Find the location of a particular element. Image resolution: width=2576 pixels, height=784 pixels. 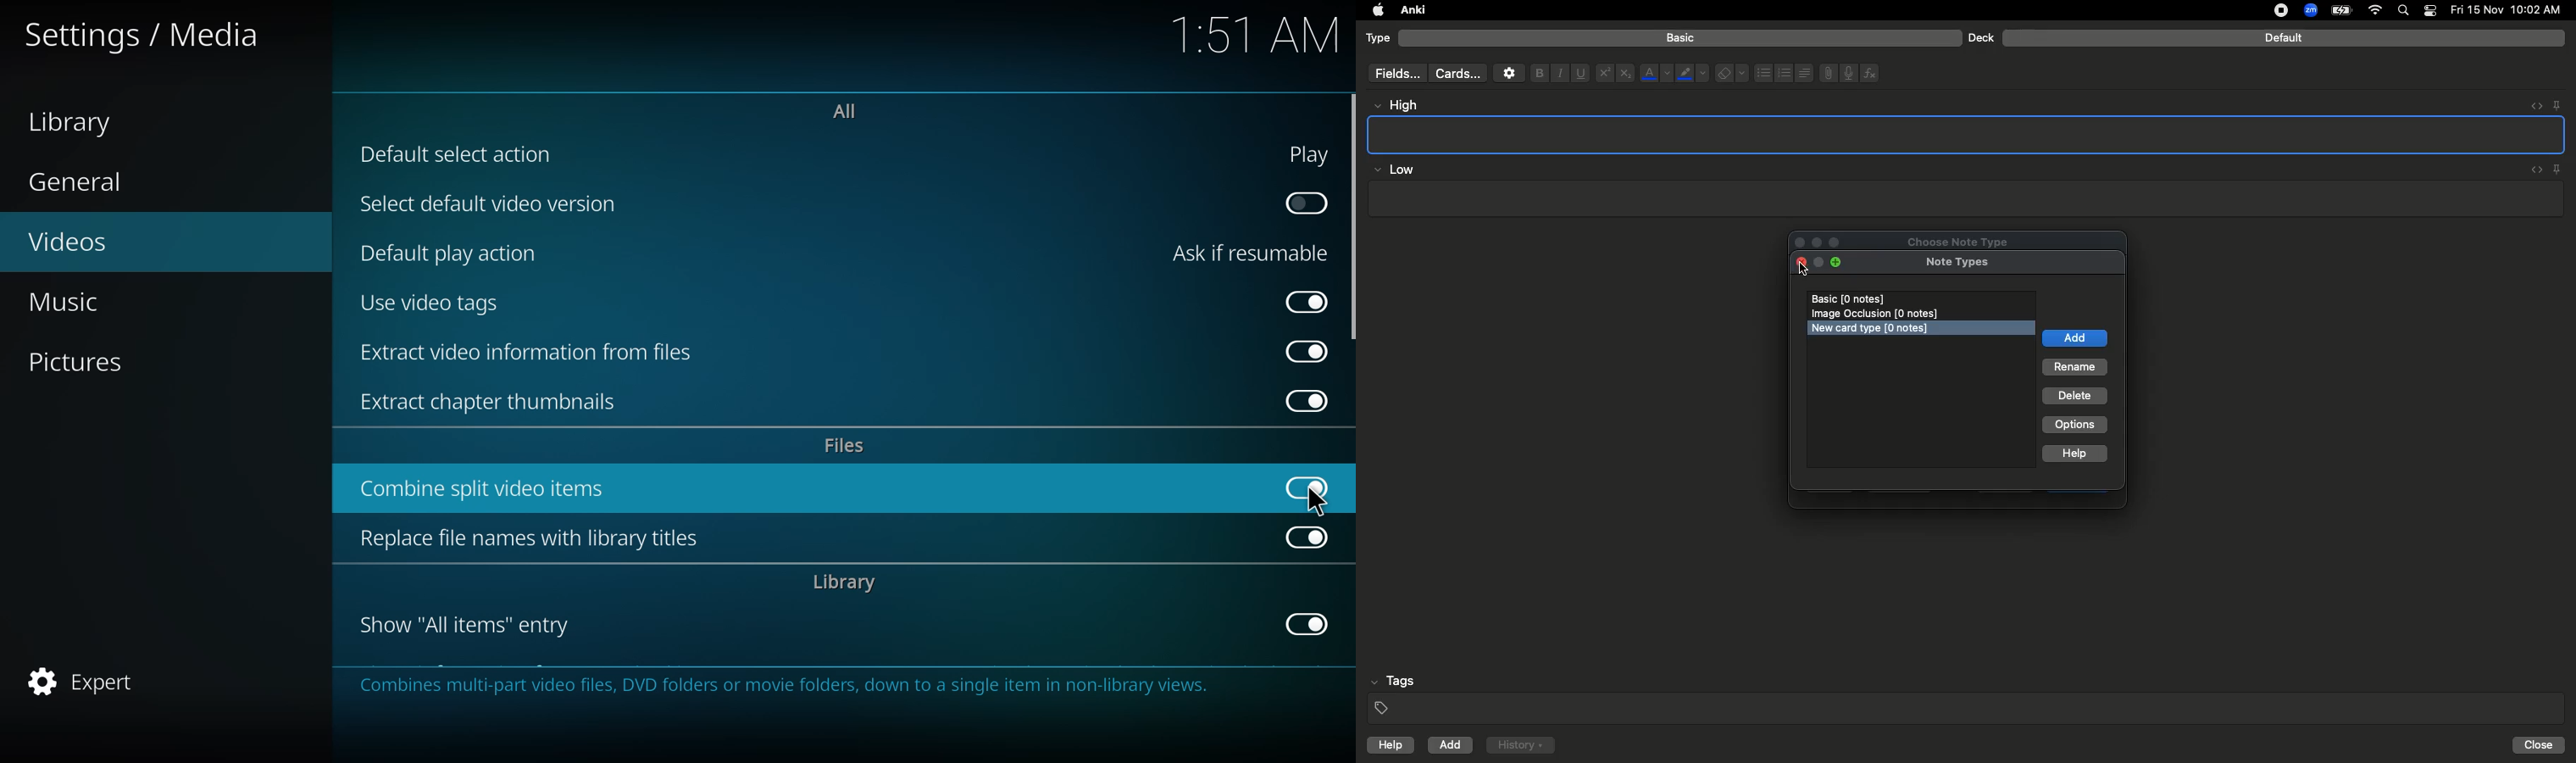

Search is located at coordinates (2406, 11).